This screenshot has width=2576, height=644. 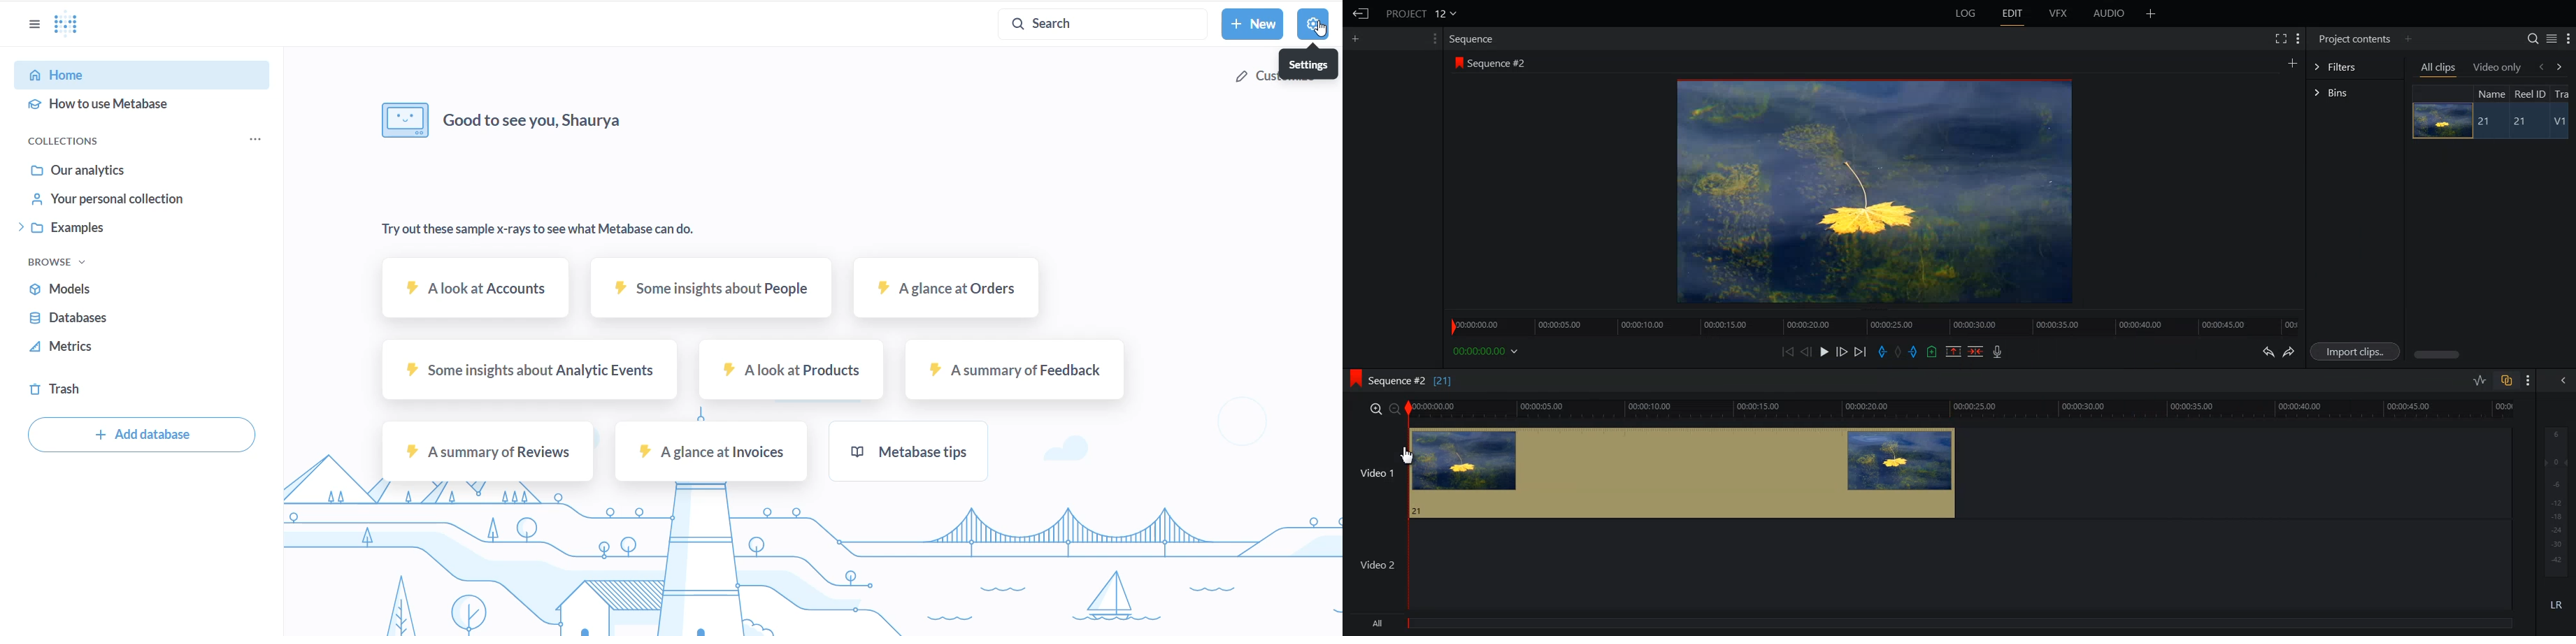 What do you see at coordinates (2267, 352) in the screenshot?
I see `Undo` at bounding box center [2267, 352].